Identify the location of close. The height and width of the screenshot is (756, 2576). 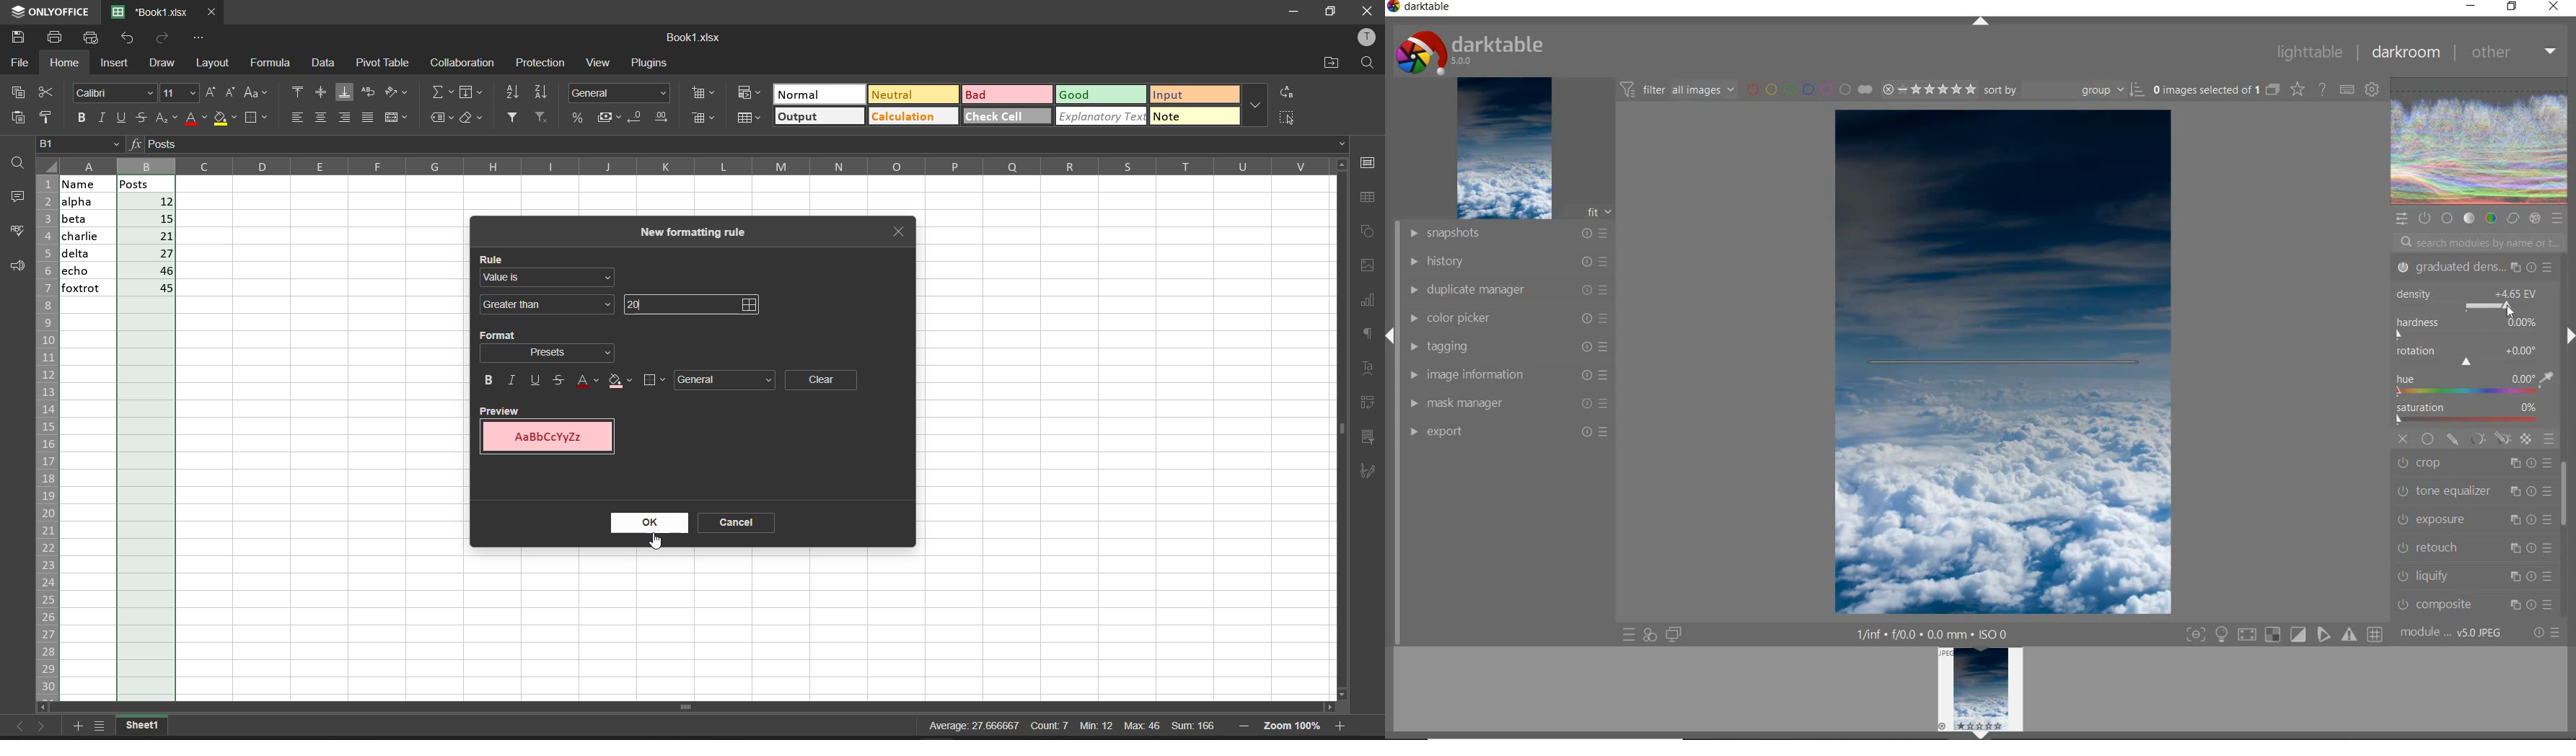
(1371, 11).